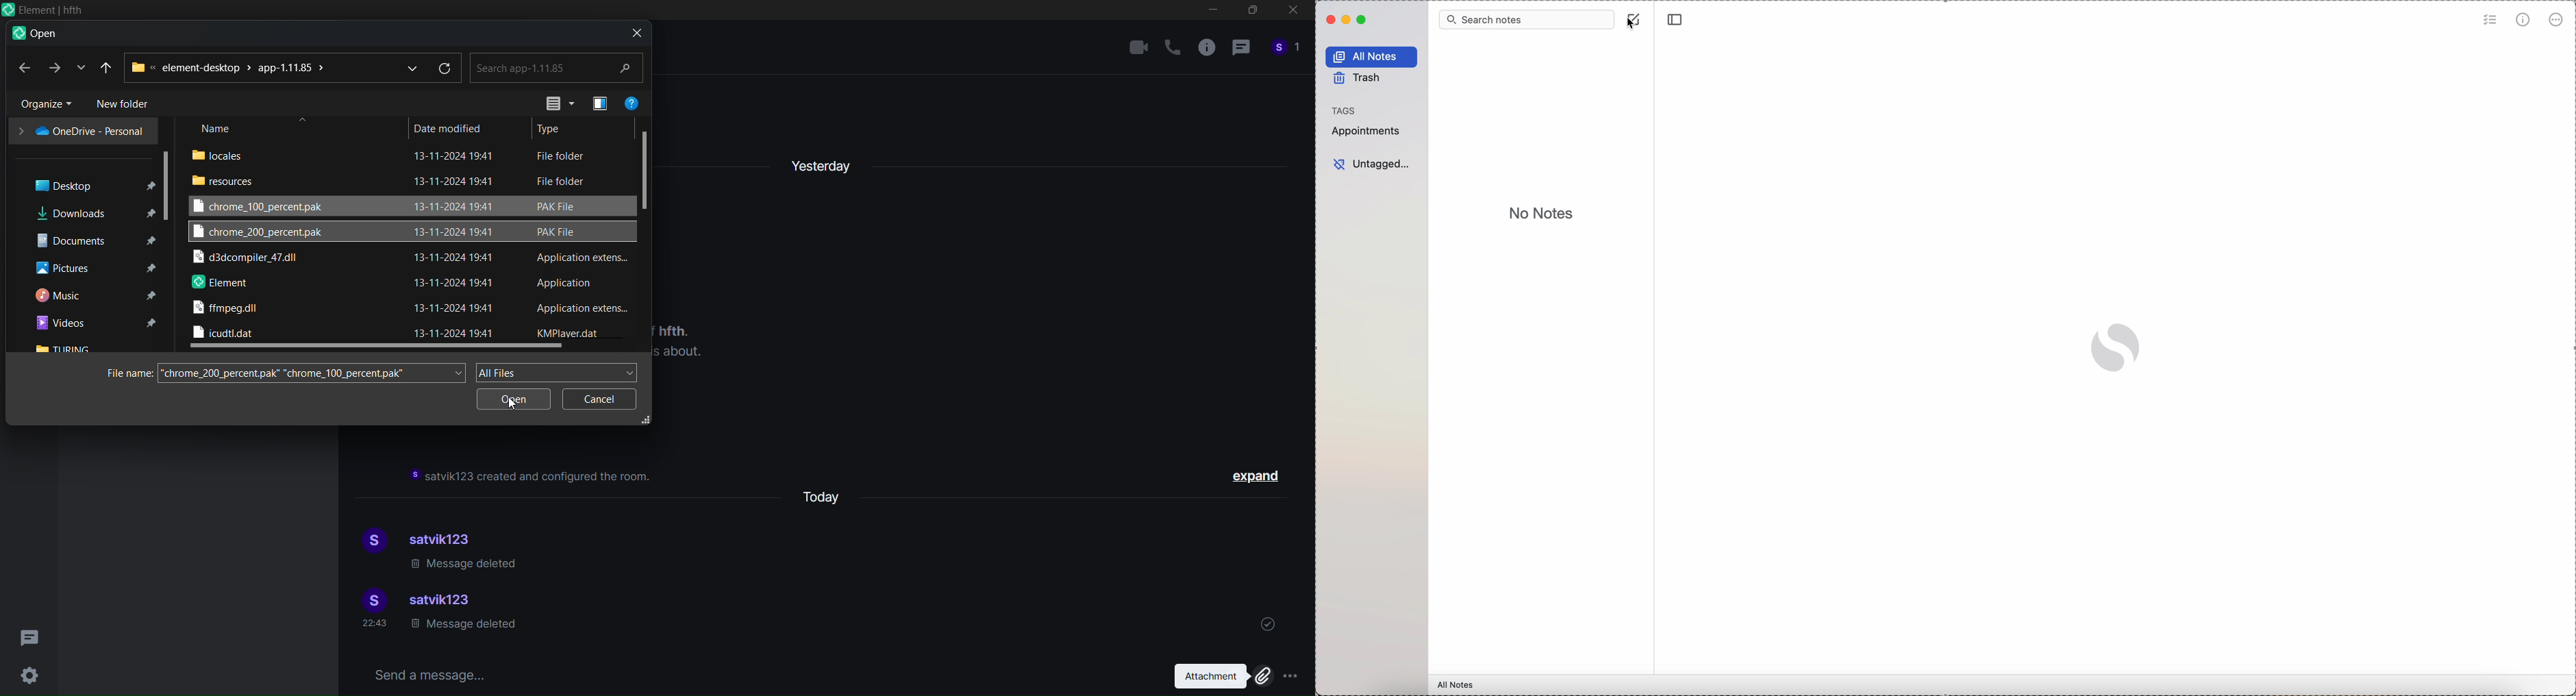  What do you see at coordinates (554, 129) in the screenshot?
I see `type` at bounding box center [554, 129].